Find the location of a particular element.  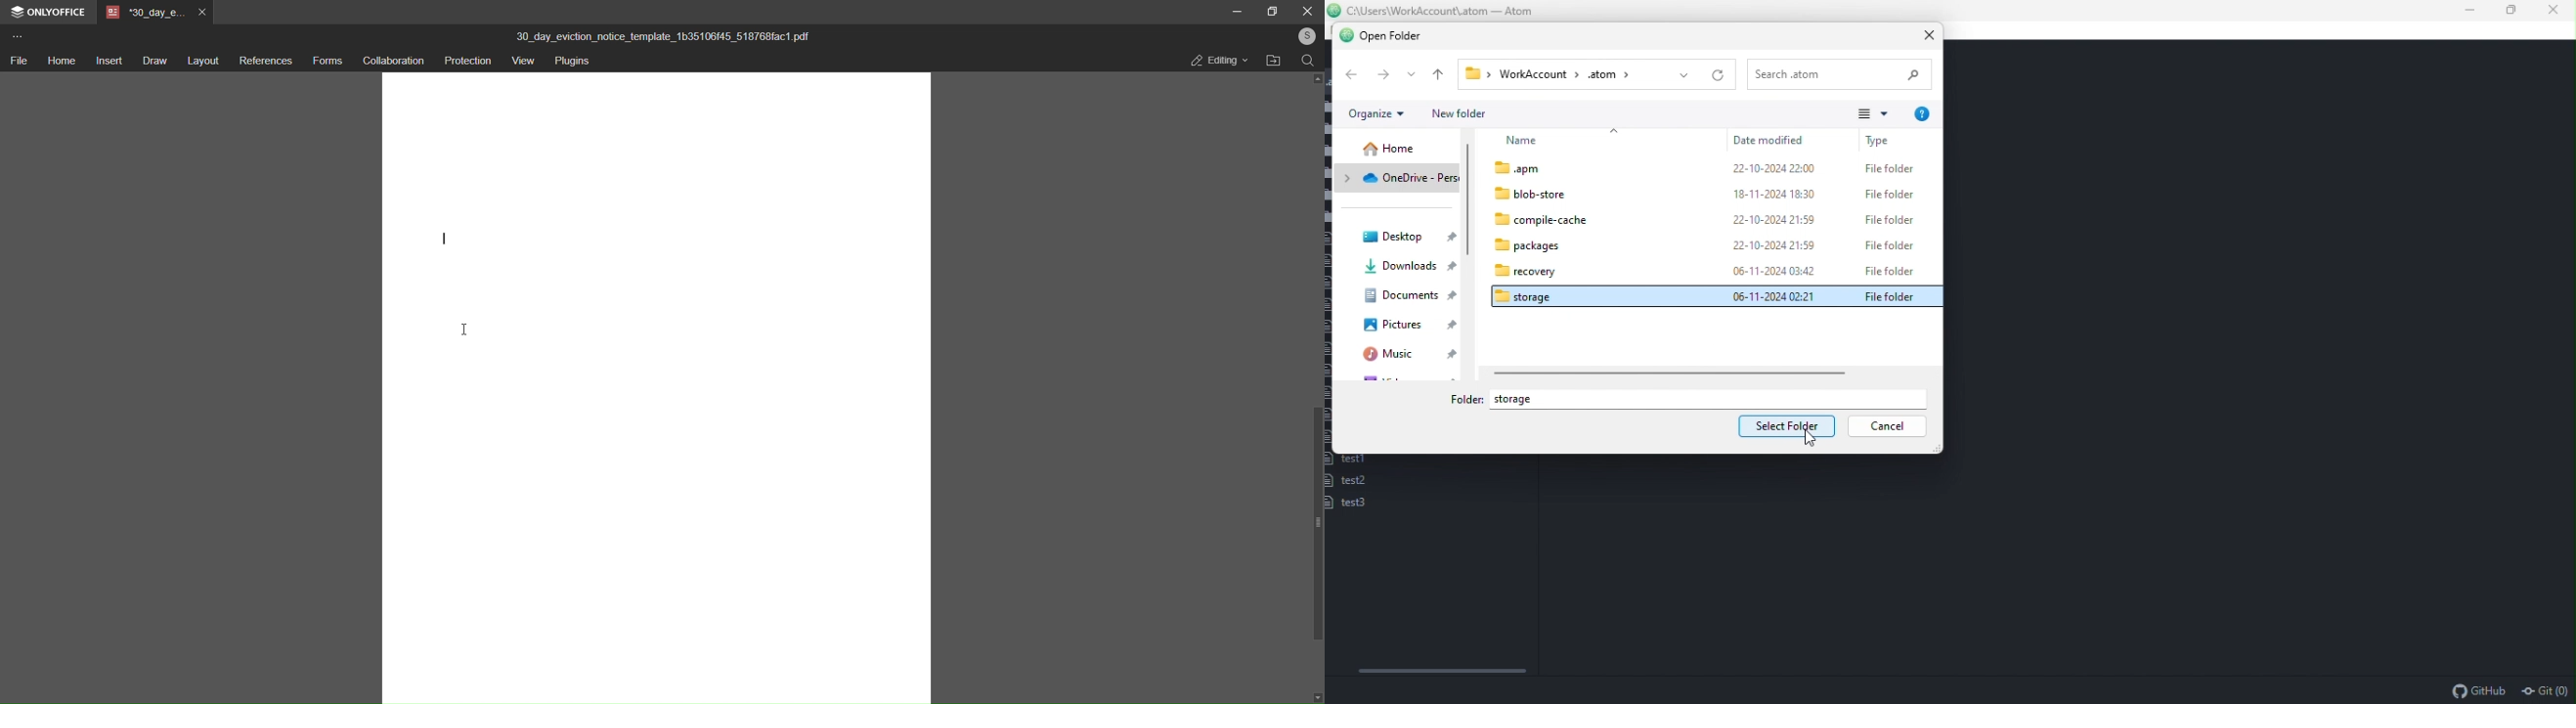

amp is located at coordinates (1706, 167).